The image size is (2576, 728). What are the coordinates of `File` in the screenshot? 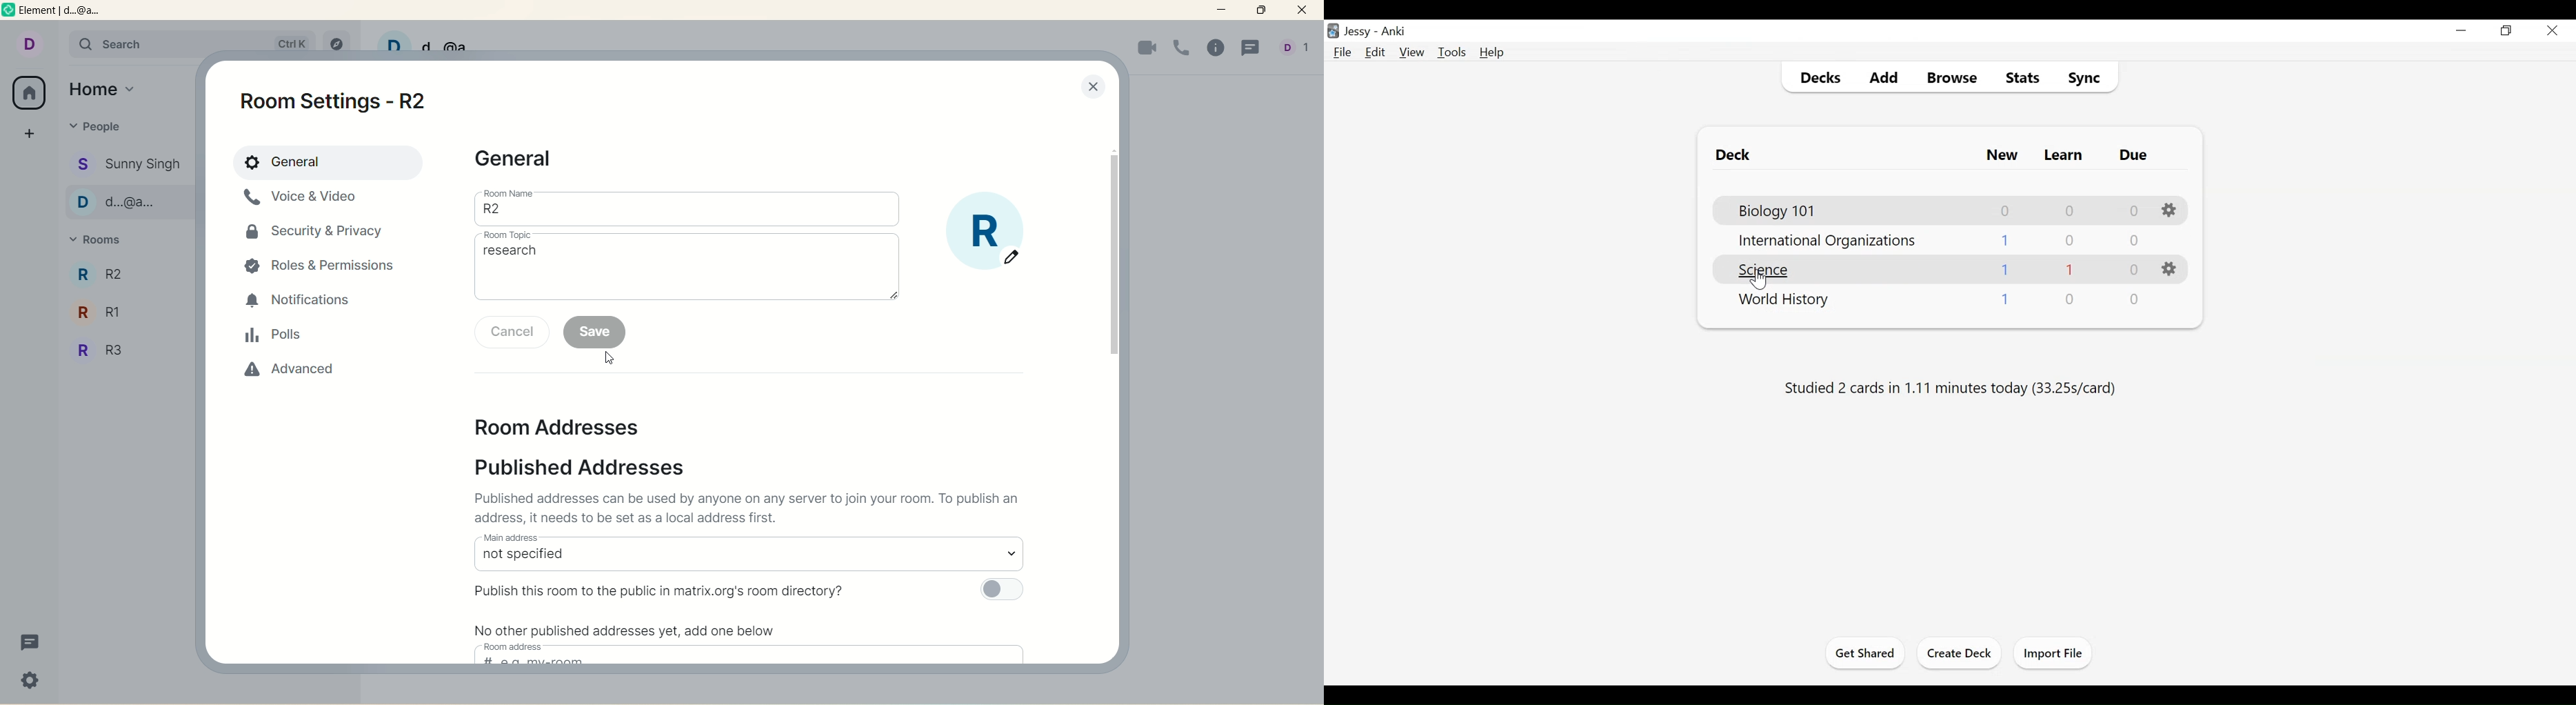 It's located at (1343, 53).